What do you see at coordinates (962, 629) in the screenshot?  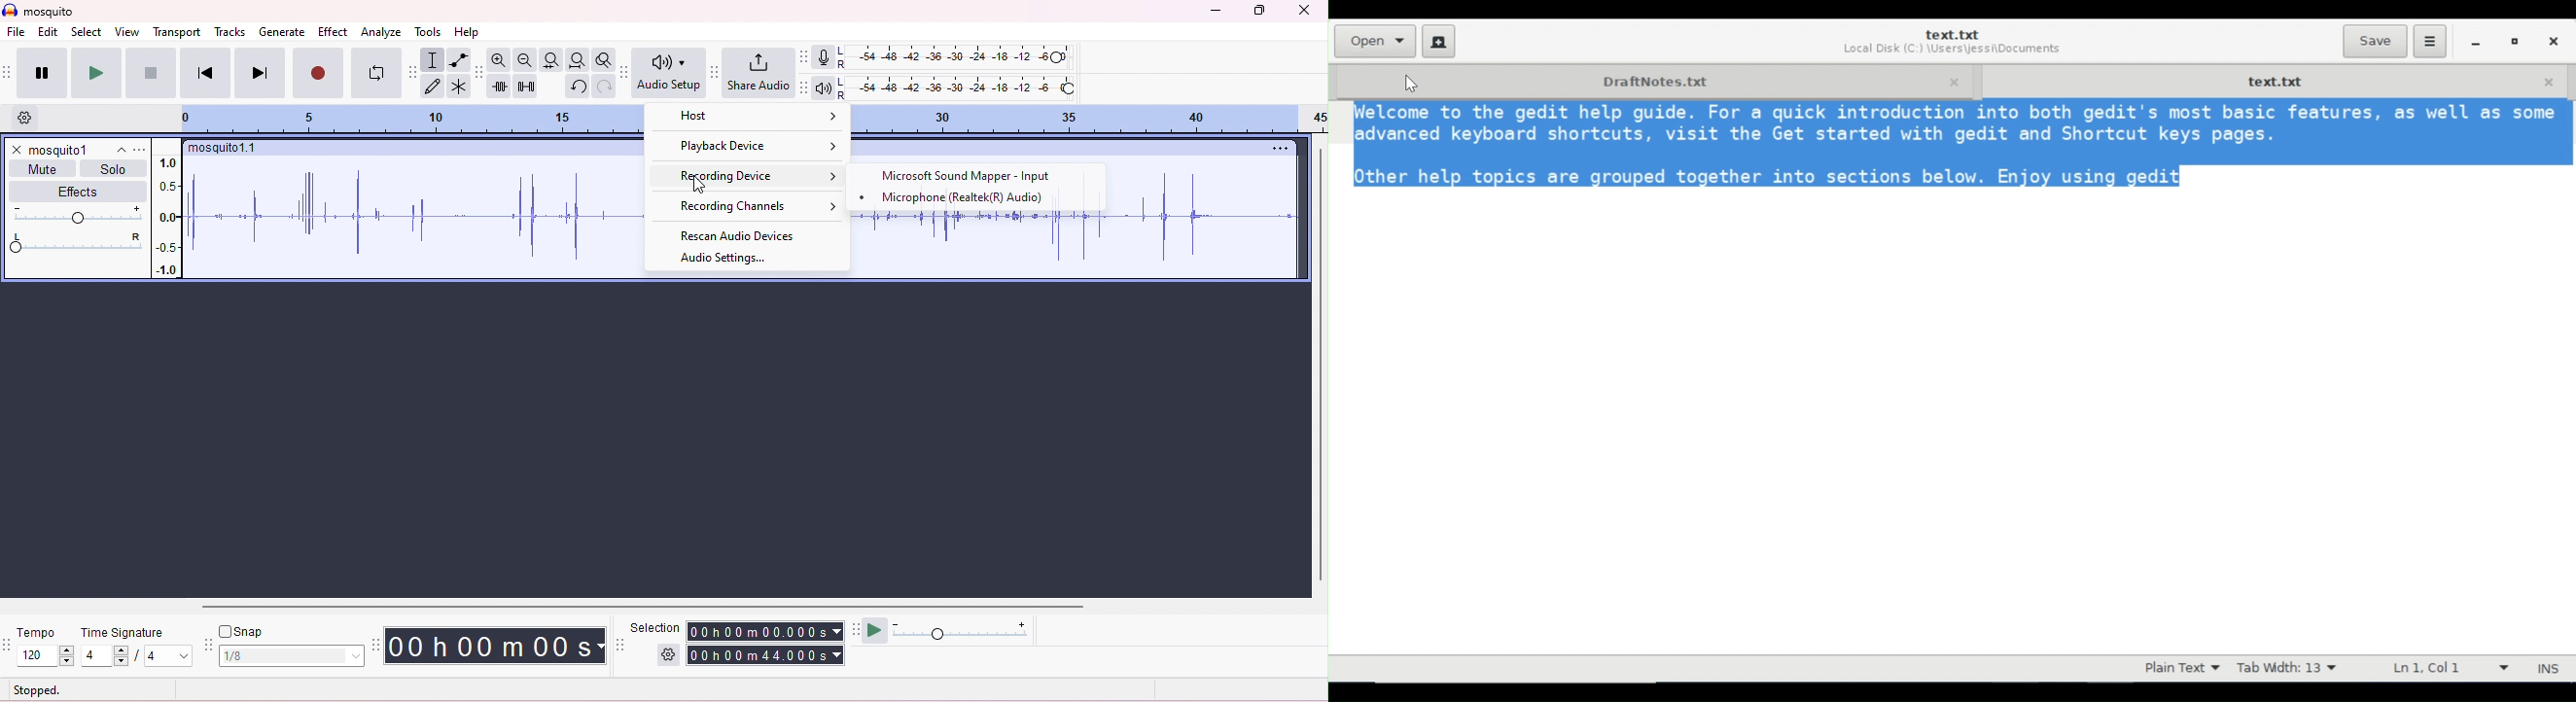 I see `playback speed` at bounding box center [962, 629].